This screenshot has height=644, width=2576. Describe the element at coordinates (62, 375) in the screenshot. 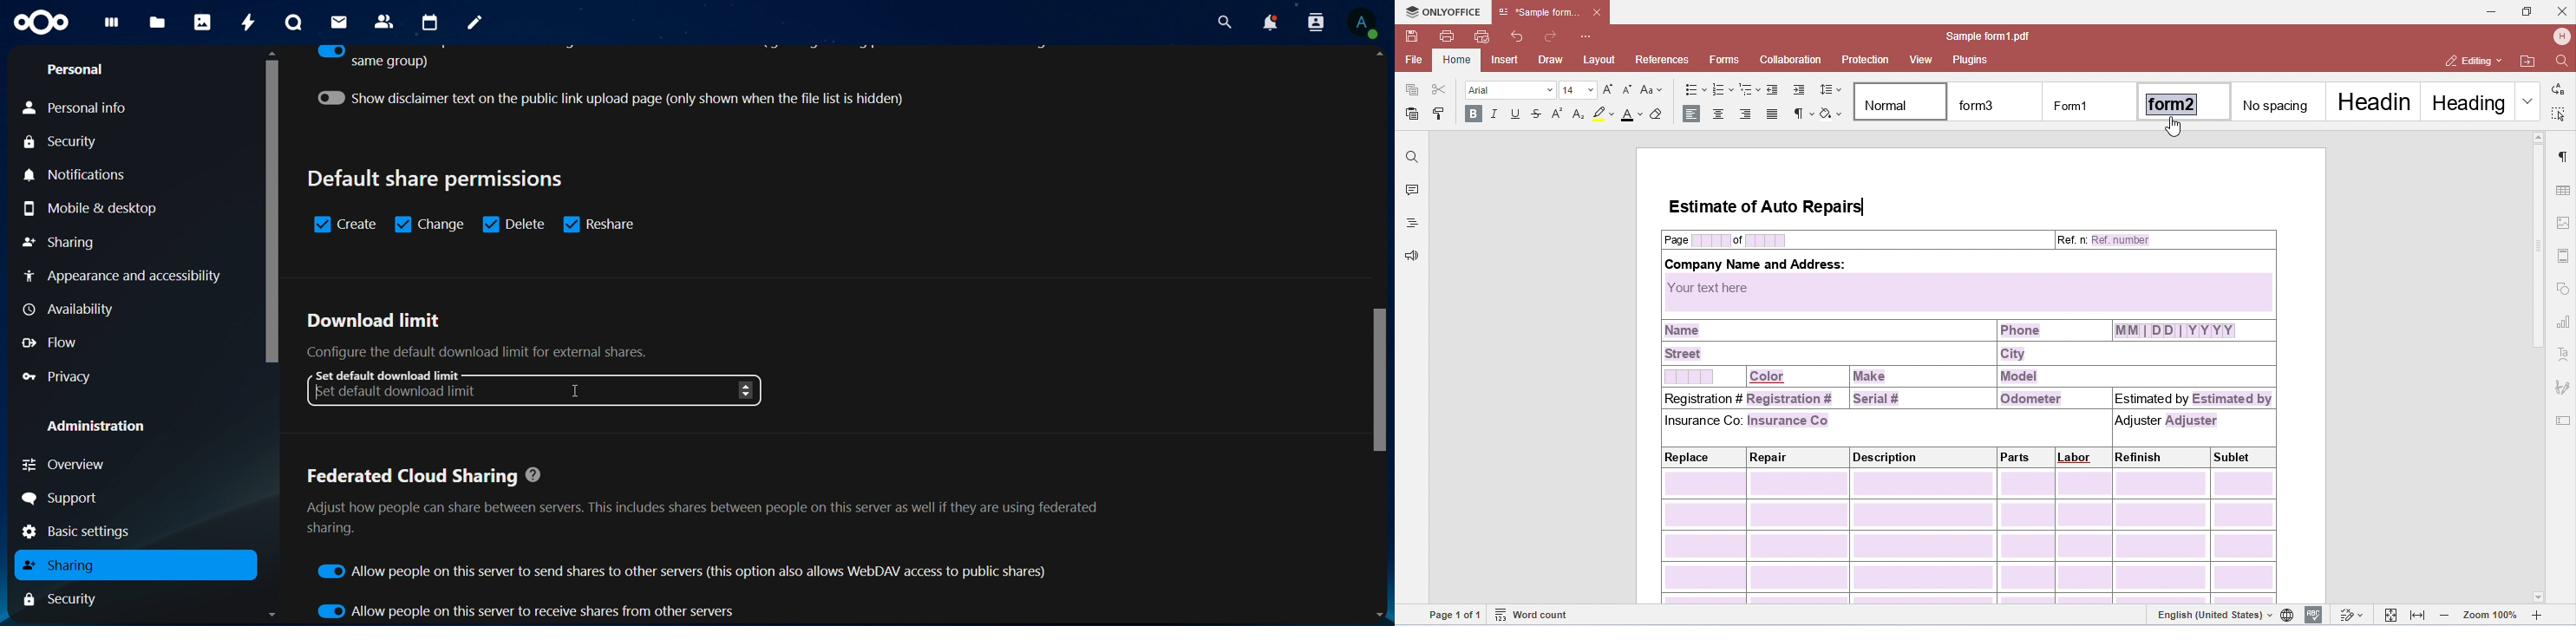

I see `privacy` at that location.